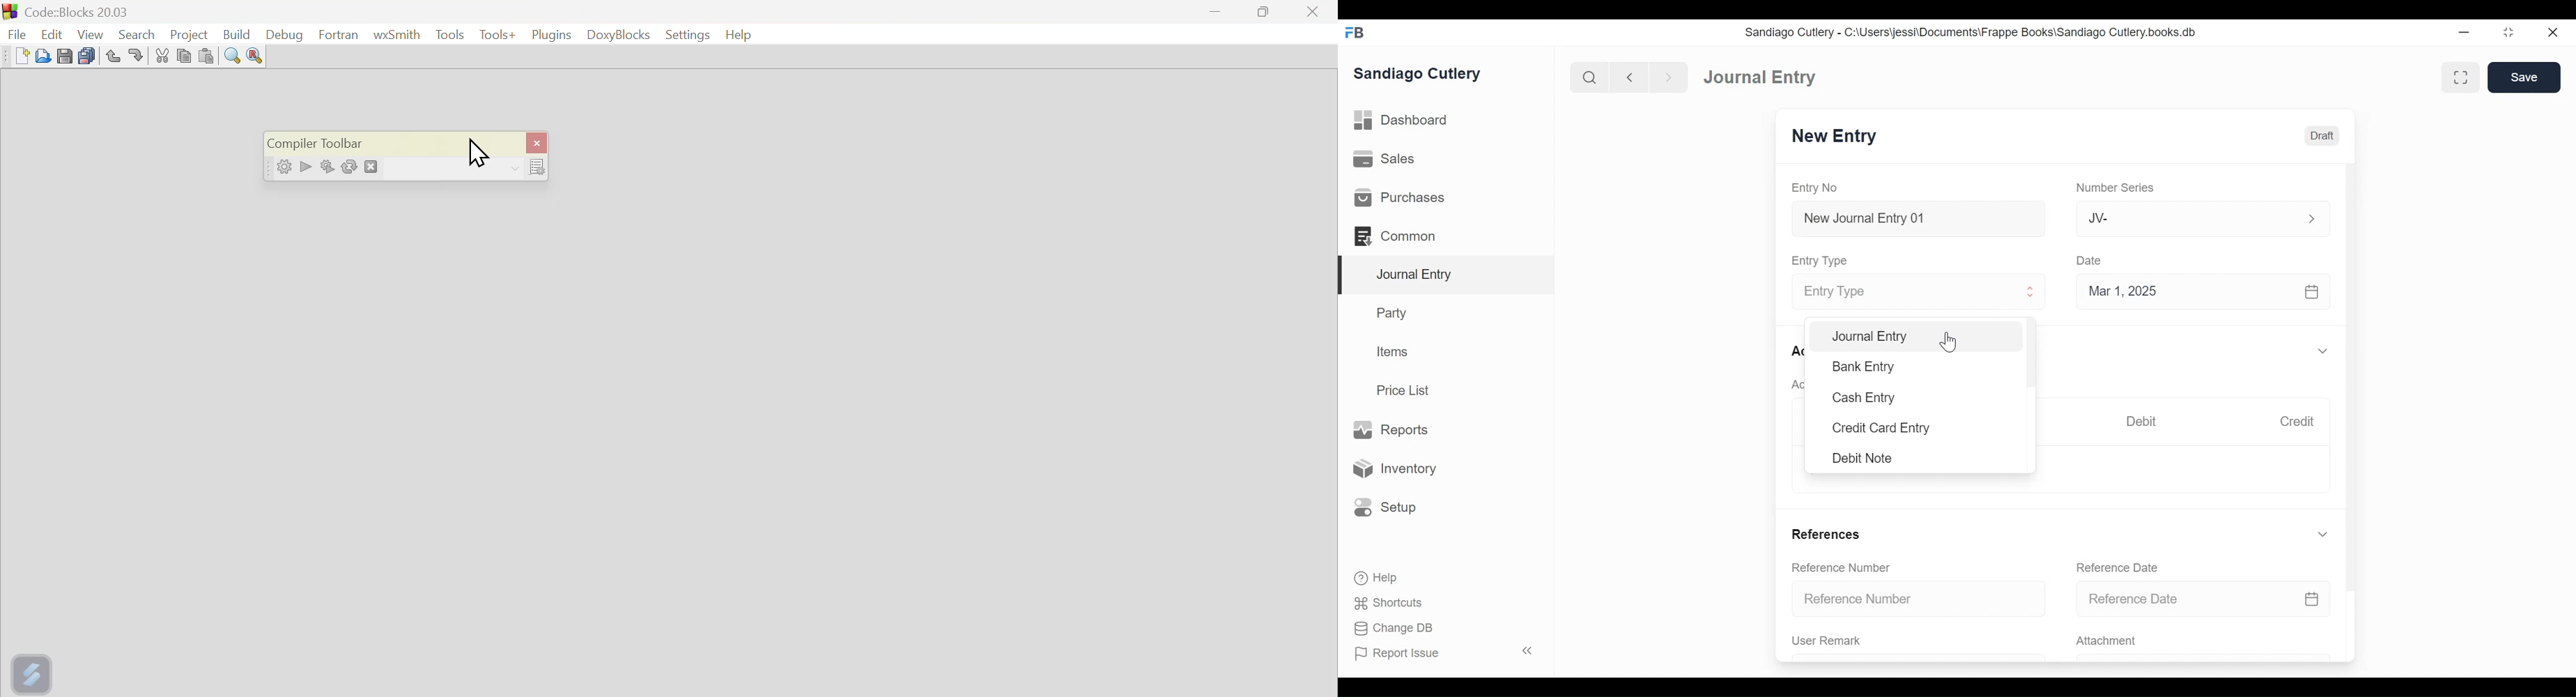  Describe the element at coordinates (2109, 567) in the screenshot. I see `Reference Date` at that location.